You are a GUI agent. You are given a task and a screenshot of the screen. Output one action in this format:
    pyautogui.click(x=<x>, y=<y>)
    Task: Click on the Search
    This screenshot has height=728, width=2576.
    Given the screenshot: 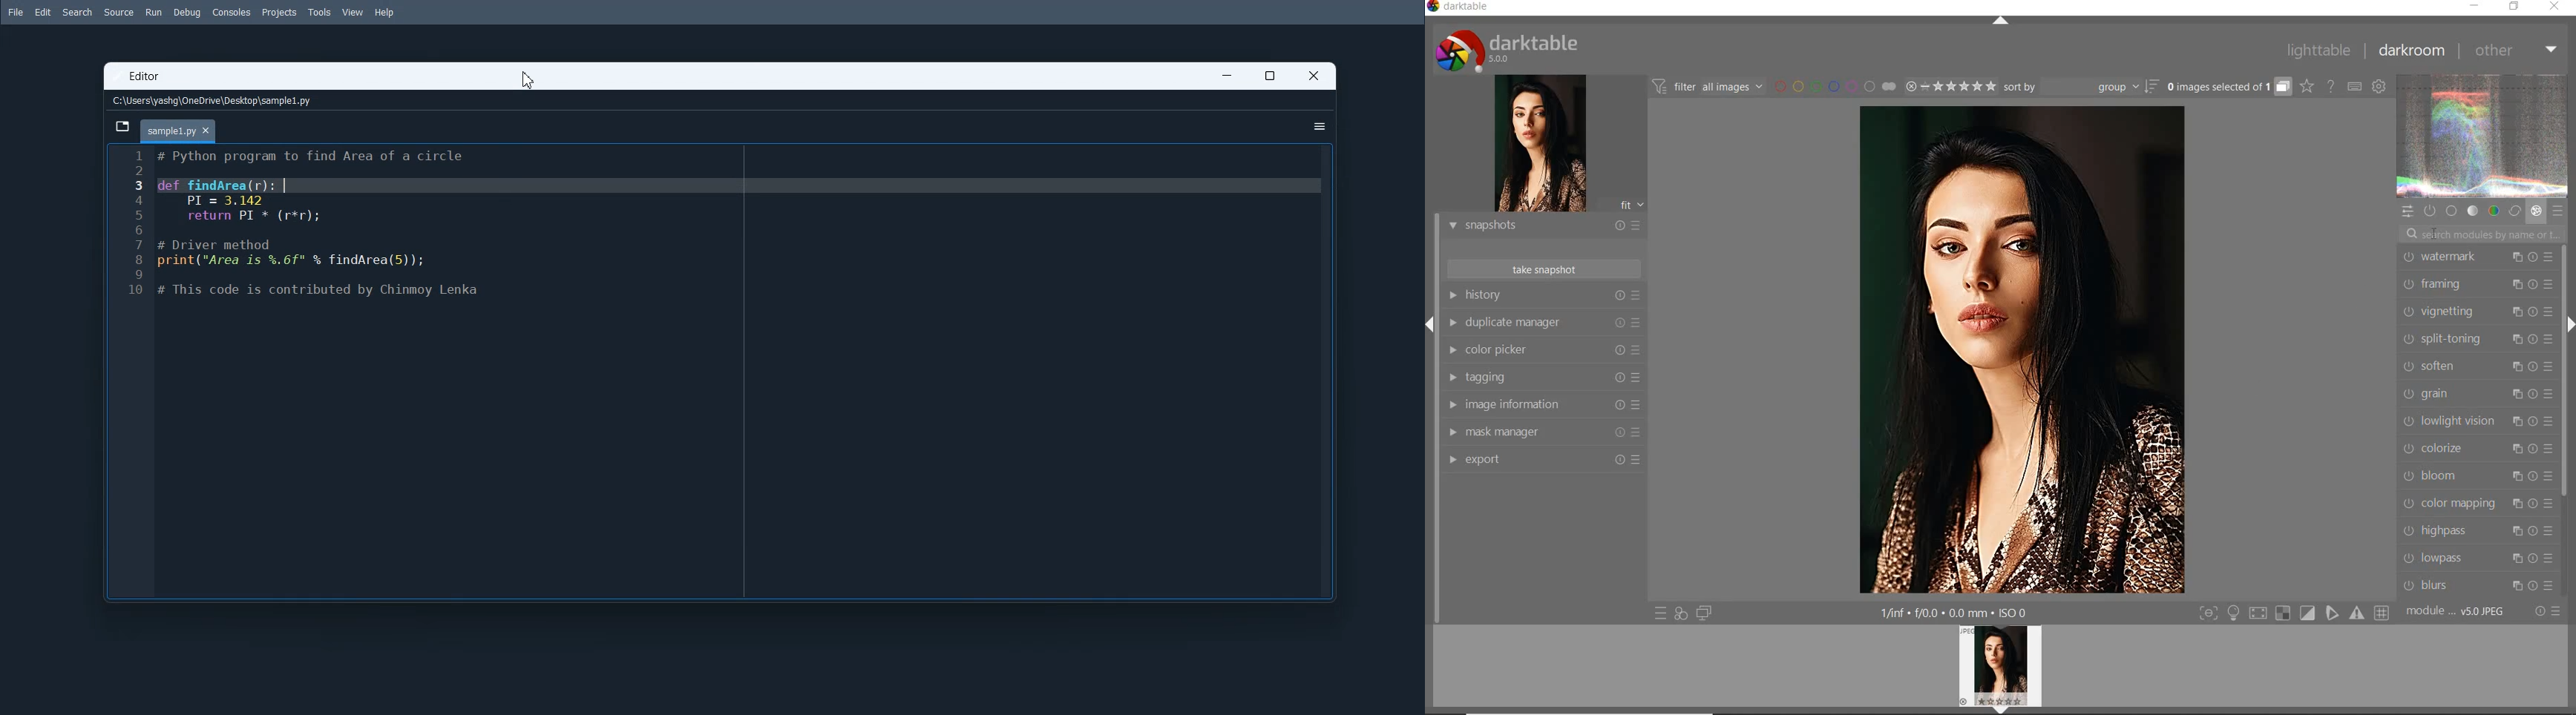 What is the action you would take?
    pyautogui.click(x=77, y=13)
    